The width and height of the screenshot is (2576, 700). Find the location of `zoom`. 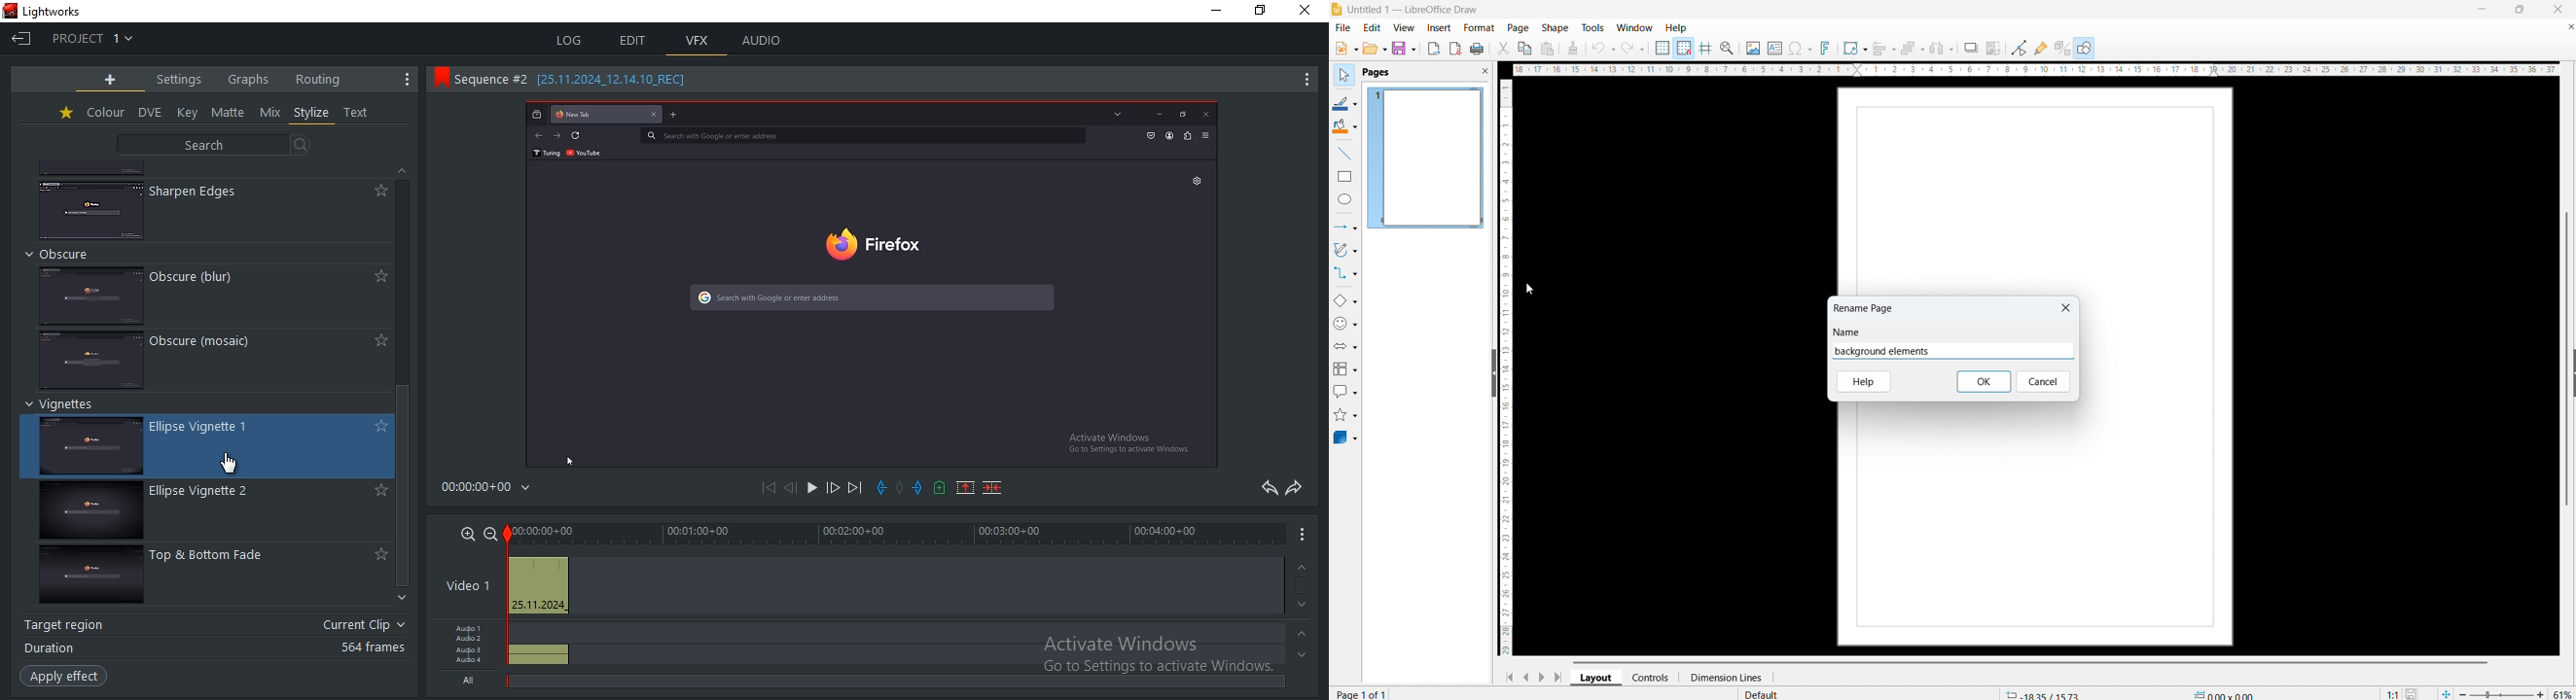

zoom is located at coordinates (1727, 47).